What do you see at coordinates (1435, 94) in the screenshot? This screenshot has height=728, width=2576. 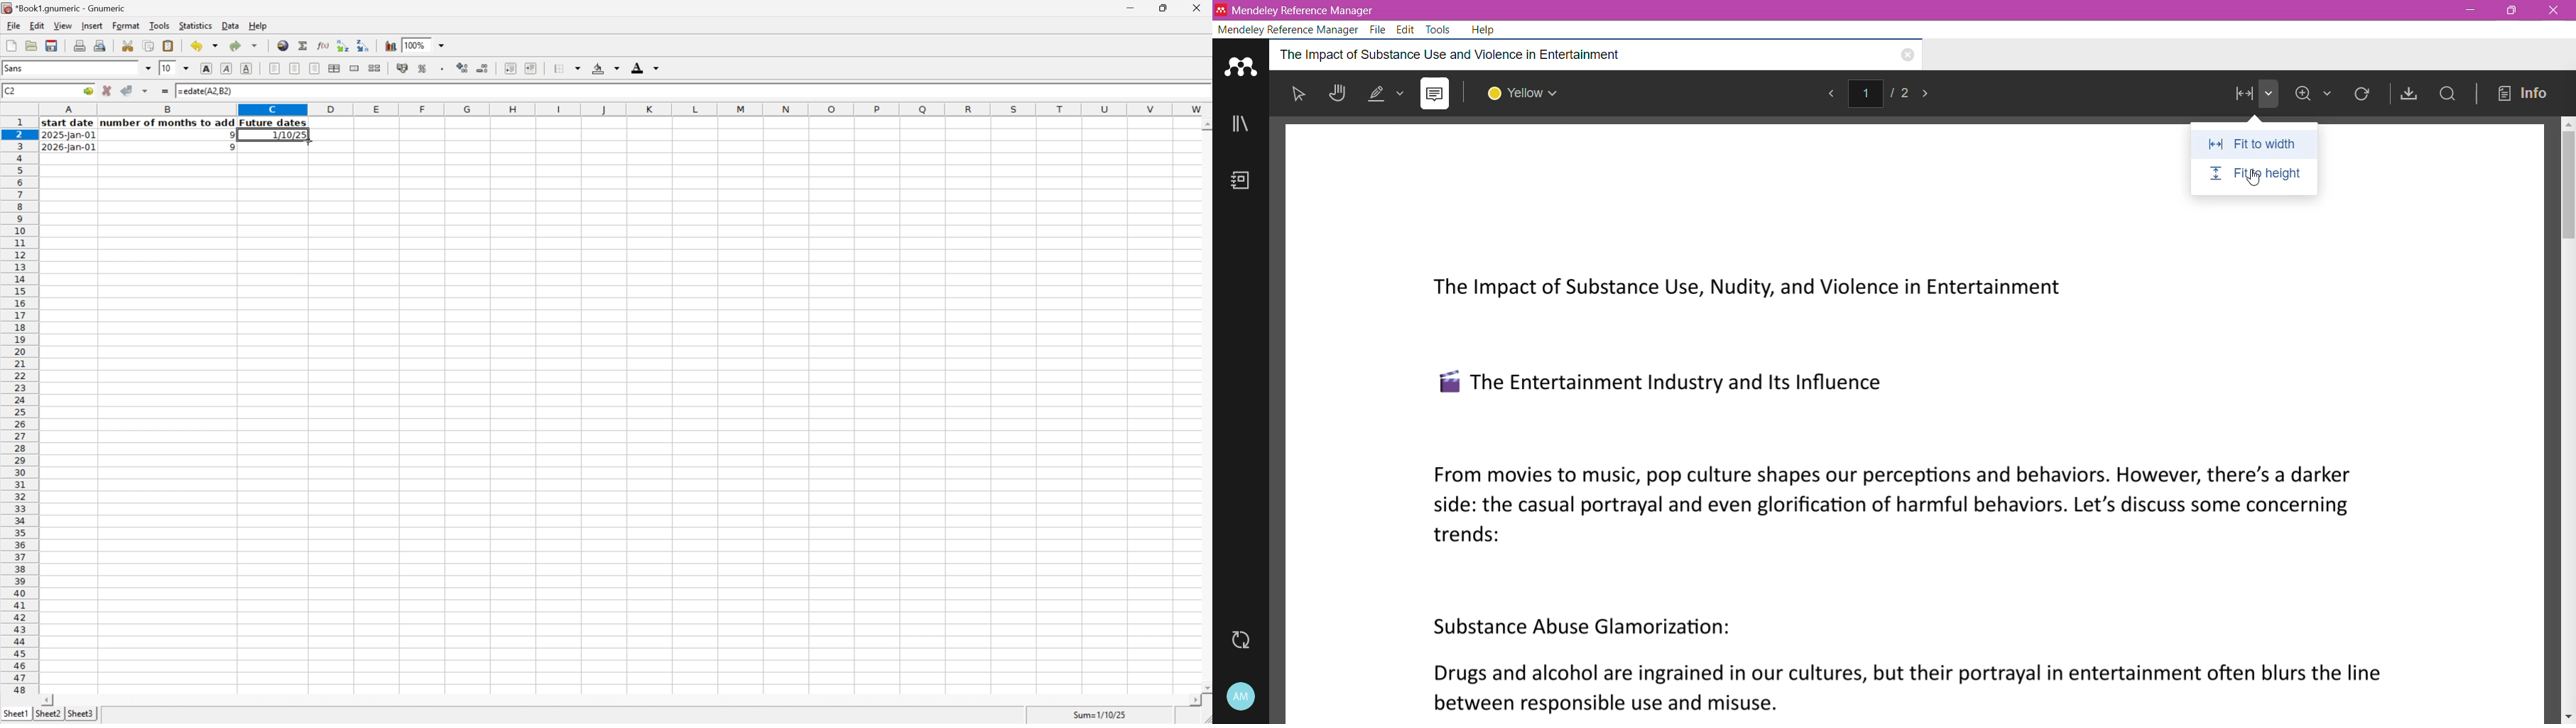 I see `Add Comment` at bounding box center [1435, 94].